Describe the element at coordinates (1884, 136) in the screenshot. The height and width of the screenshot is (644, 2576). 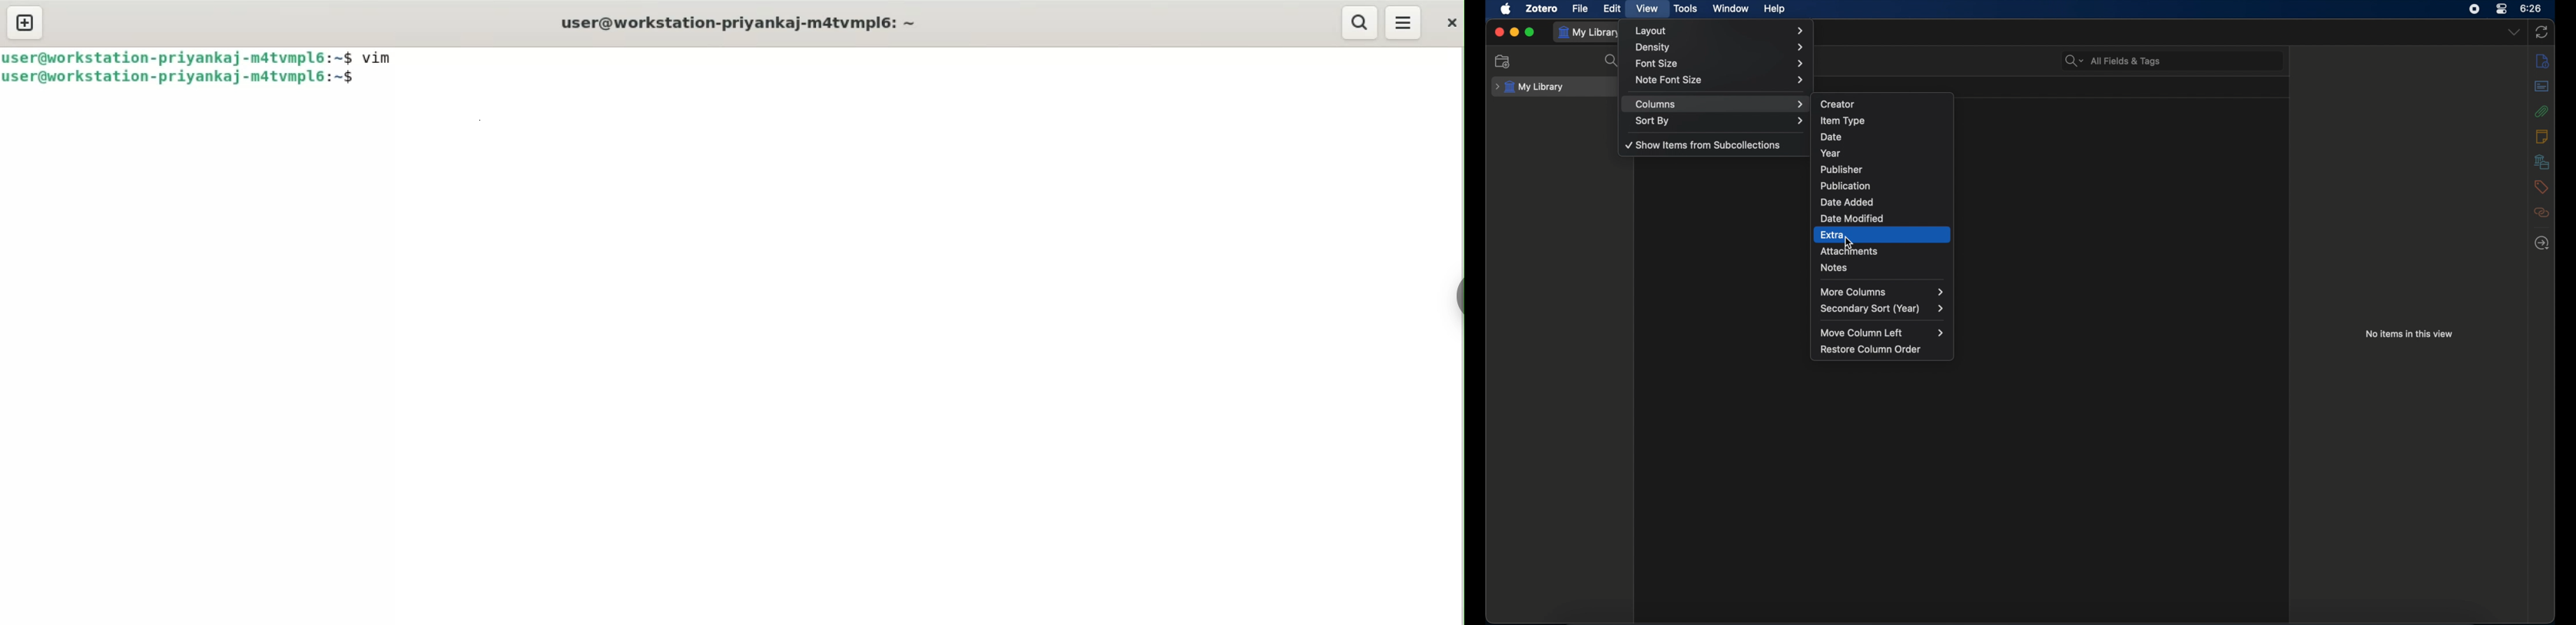
I see `date` at that location.